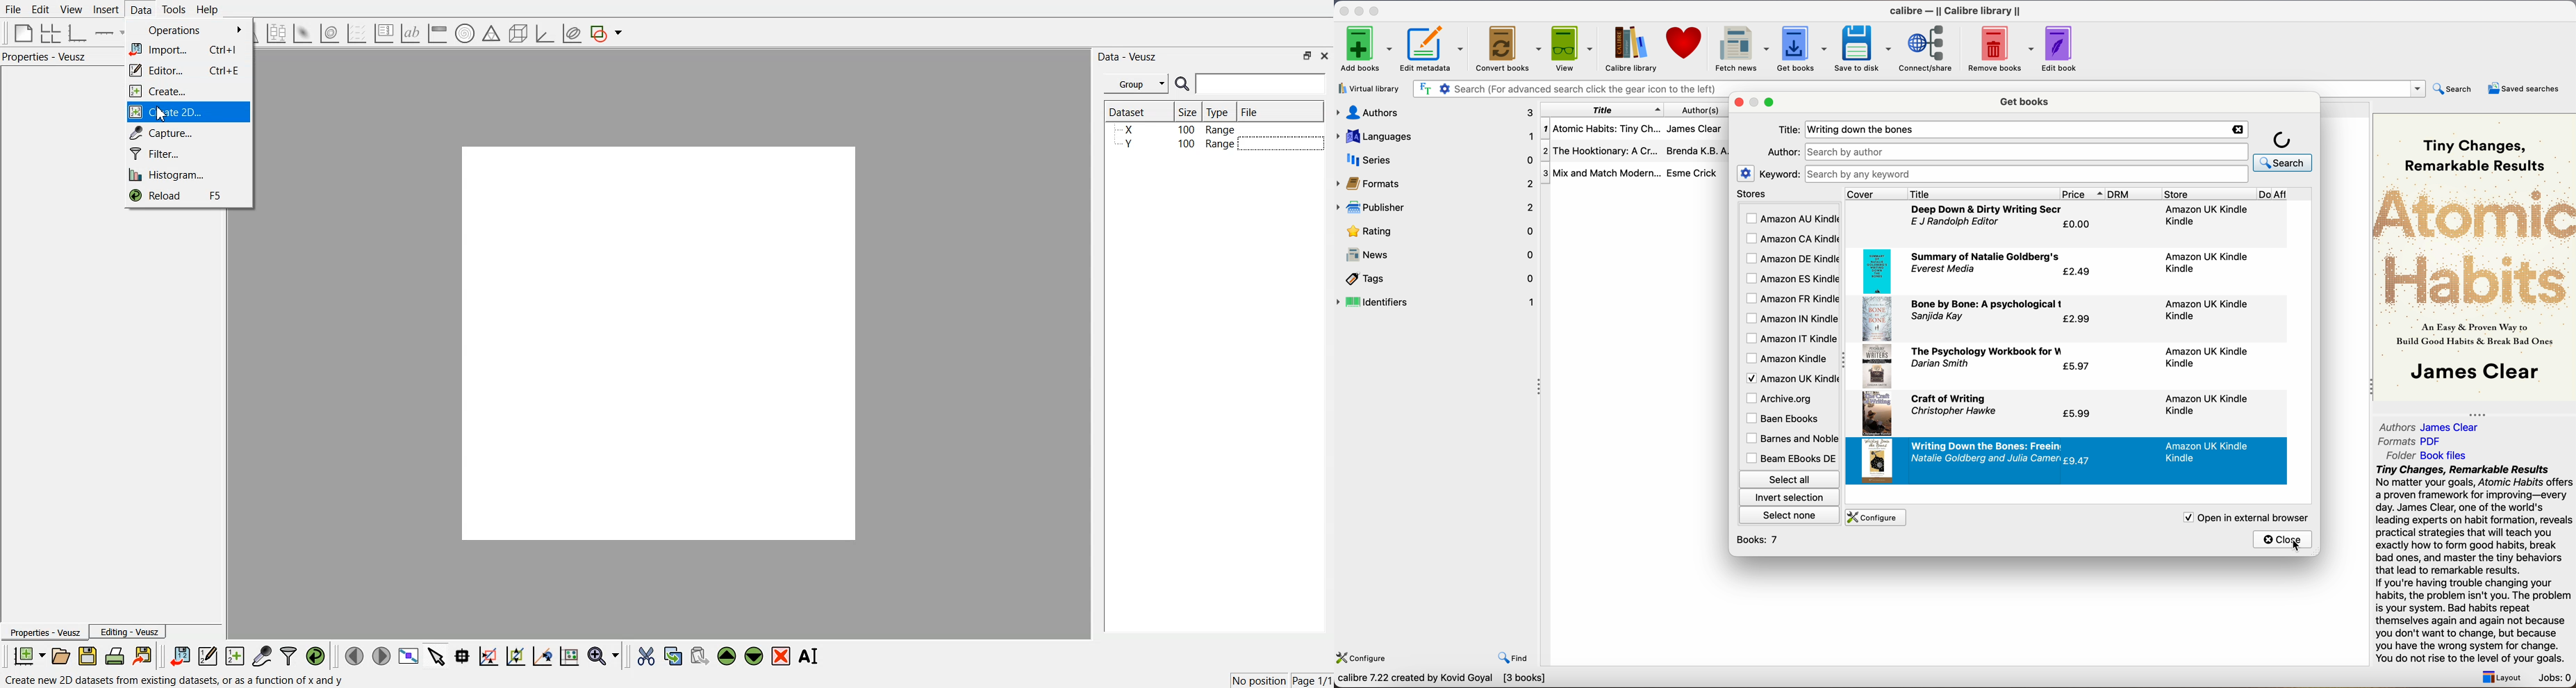  Describe the element at coordinates (1134, 111) in the screenshot. I see `Dataset` at that location.